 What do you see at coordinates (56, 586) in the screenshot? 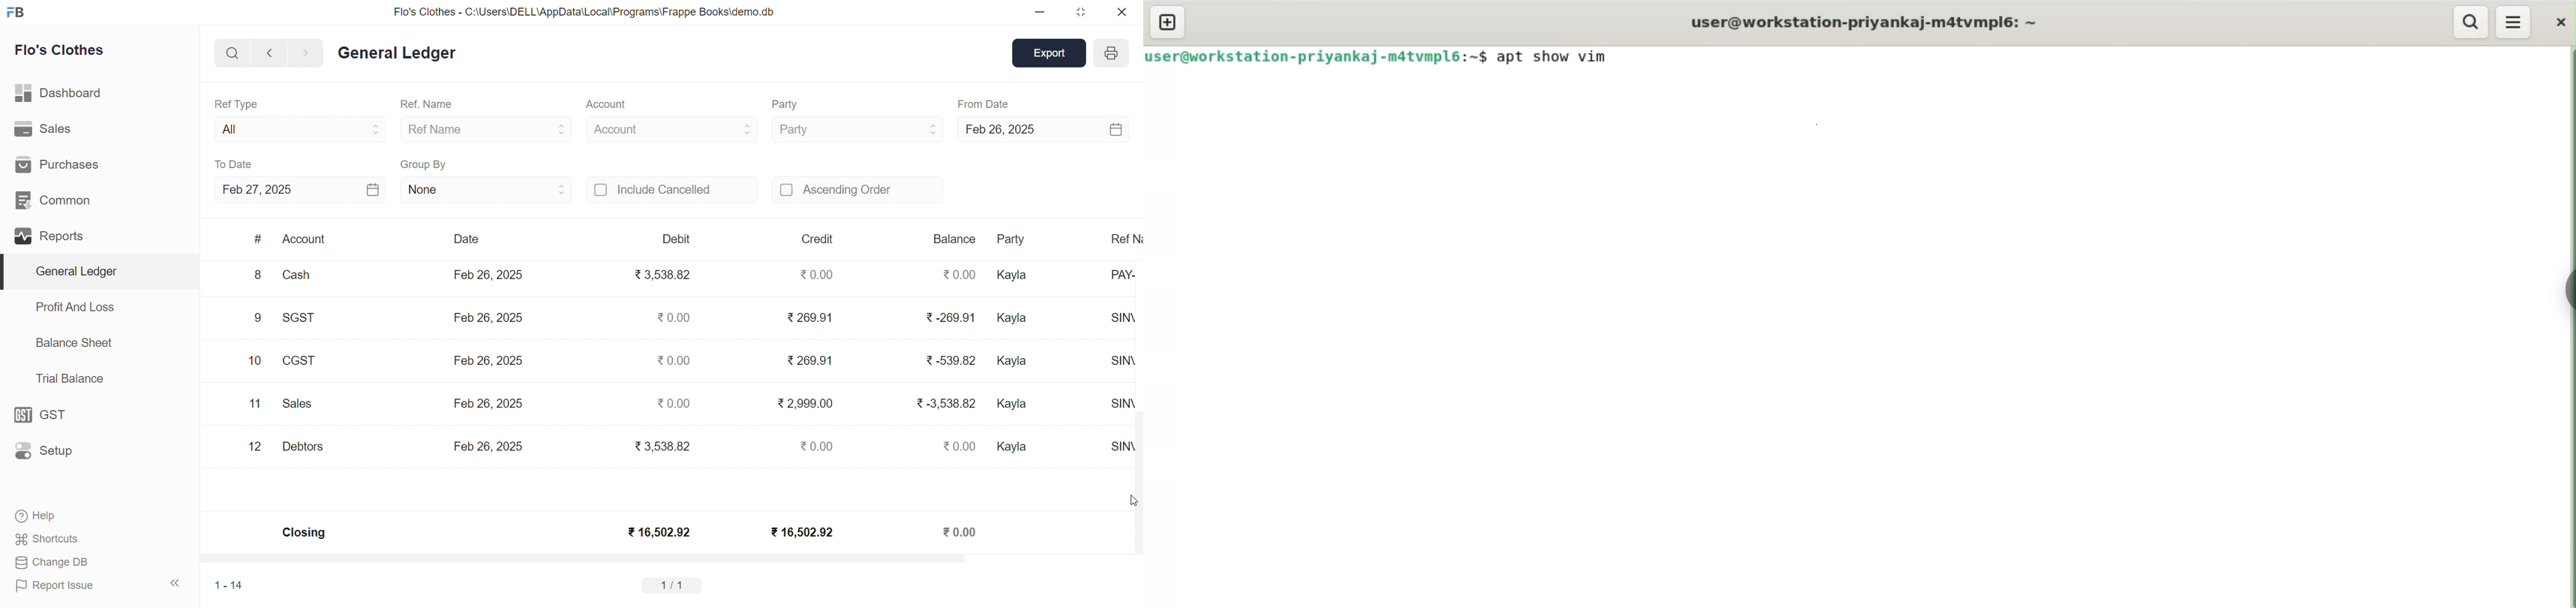
I see `Report Issue` at bounding box center [56, 586].